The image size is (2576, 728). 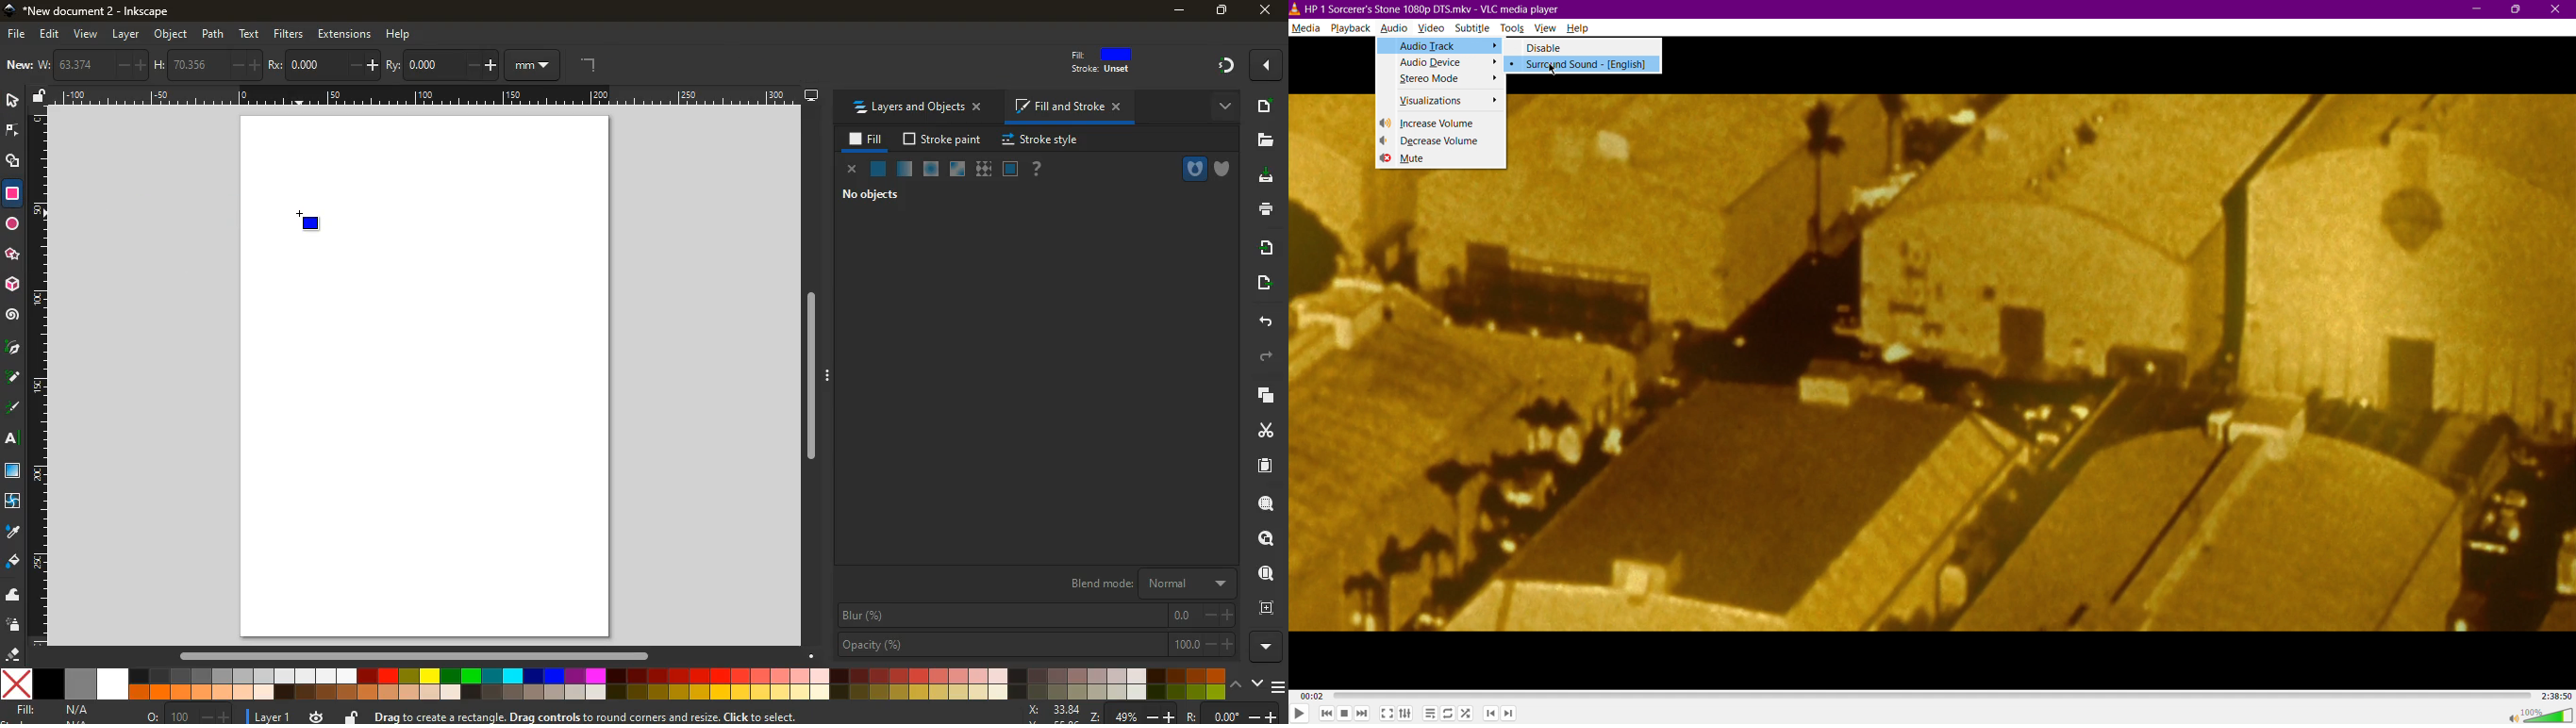 What do you see at coordinates (37, 377) in the screenshot?
I see `Horizontal Margin` at bounding box center [37, 377].